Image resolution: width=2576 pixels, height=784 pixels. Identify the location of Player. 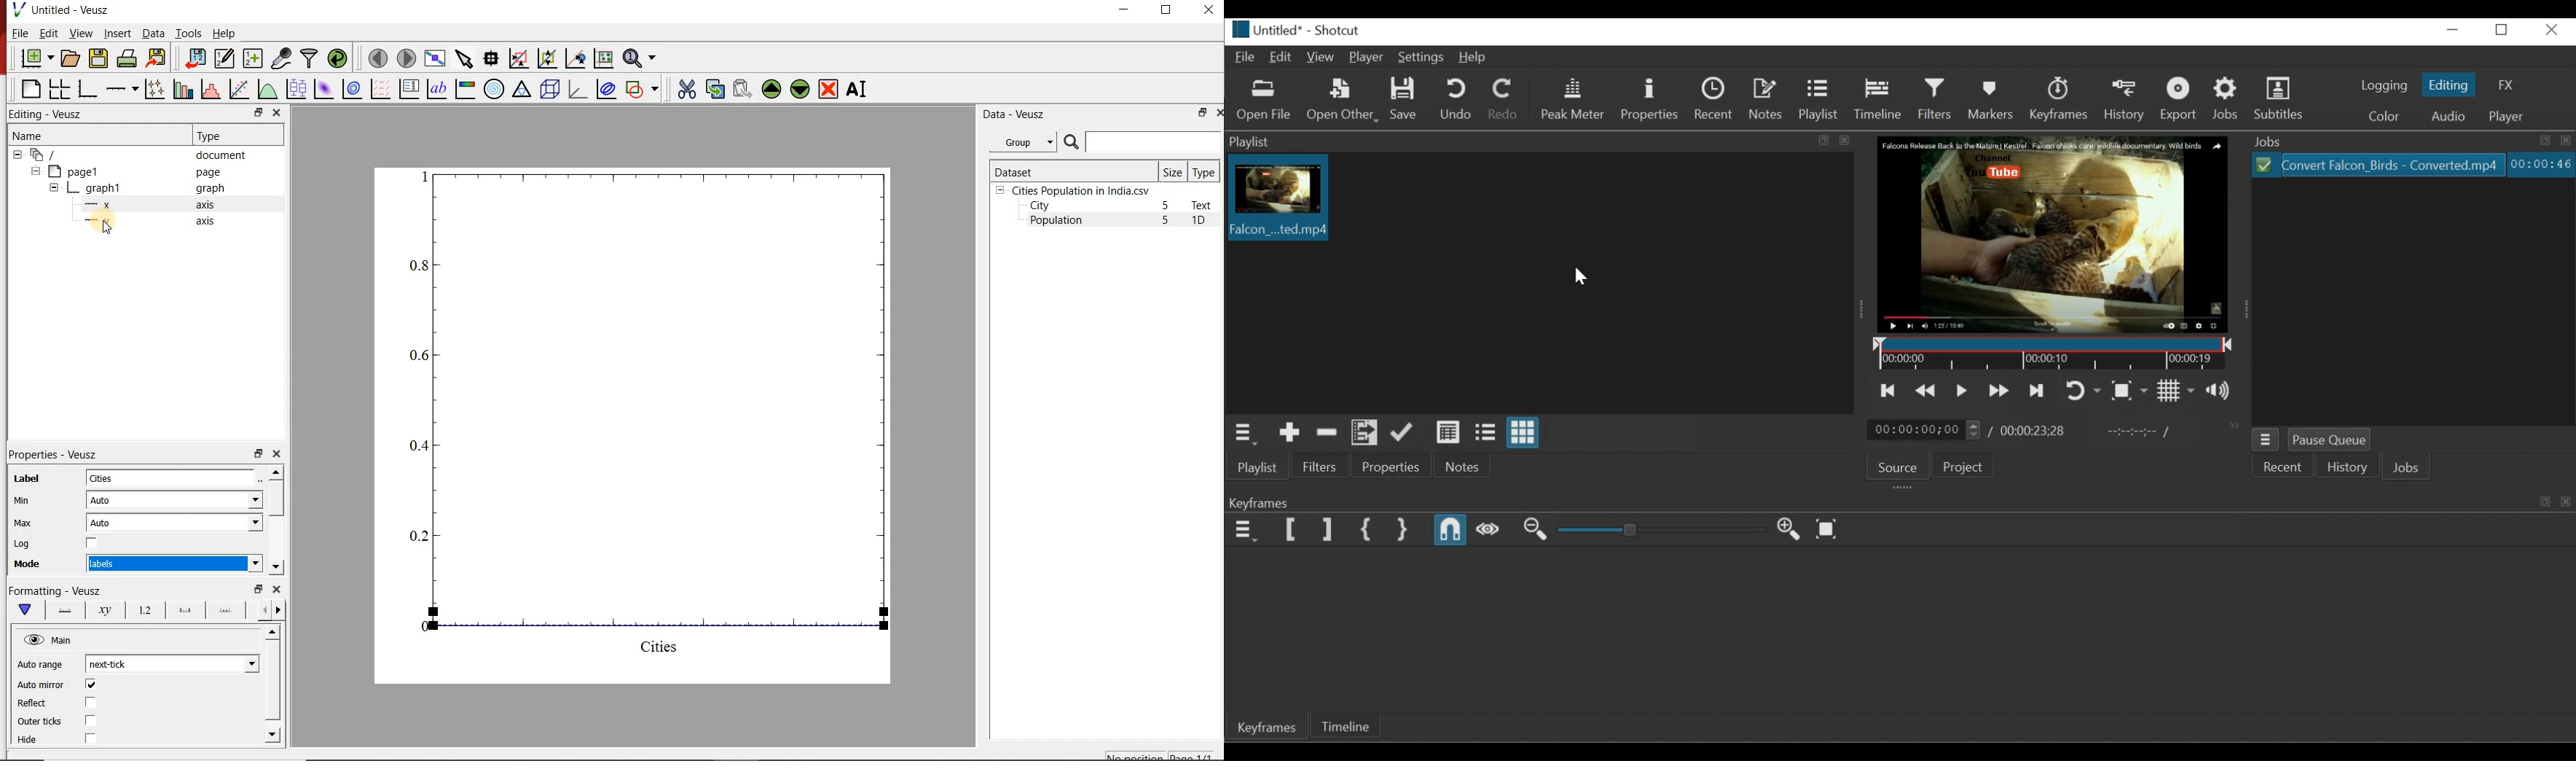
(1366, 57).